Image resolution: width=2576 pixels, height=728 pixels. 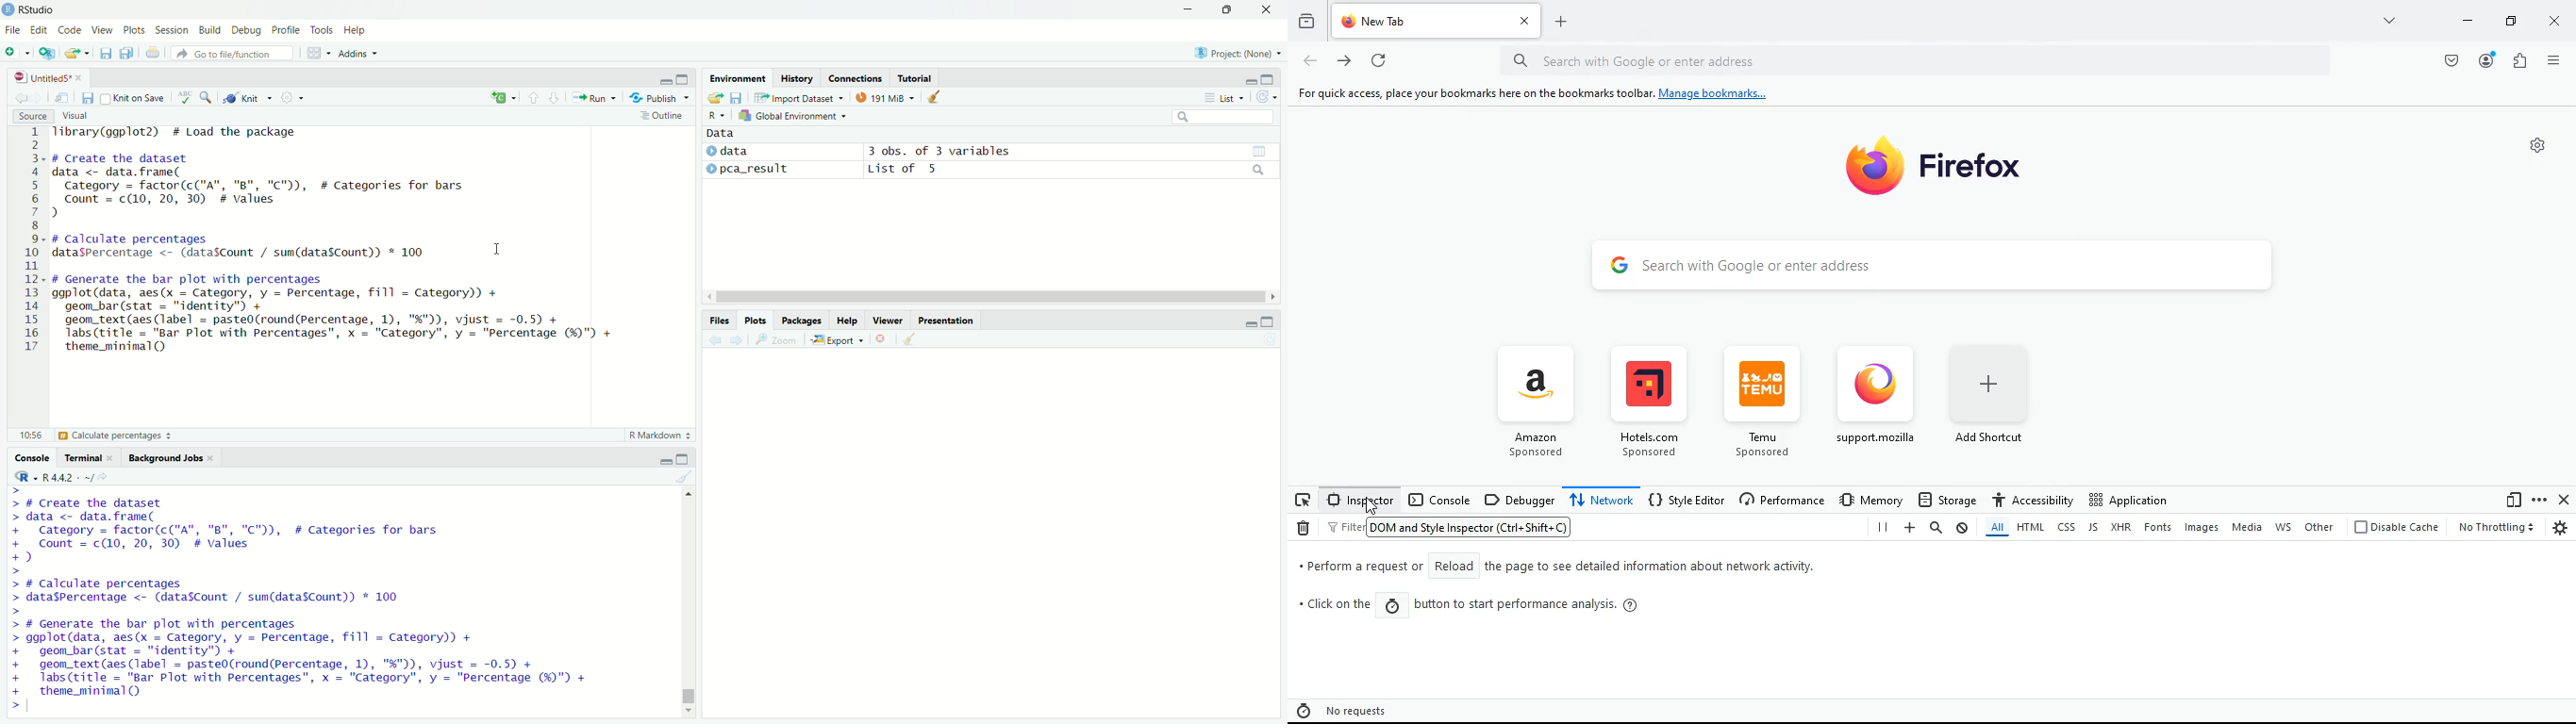 What do you see at coordinates (847, 320) in the screenshot?
I see `help` at bounding box center [847, 320].